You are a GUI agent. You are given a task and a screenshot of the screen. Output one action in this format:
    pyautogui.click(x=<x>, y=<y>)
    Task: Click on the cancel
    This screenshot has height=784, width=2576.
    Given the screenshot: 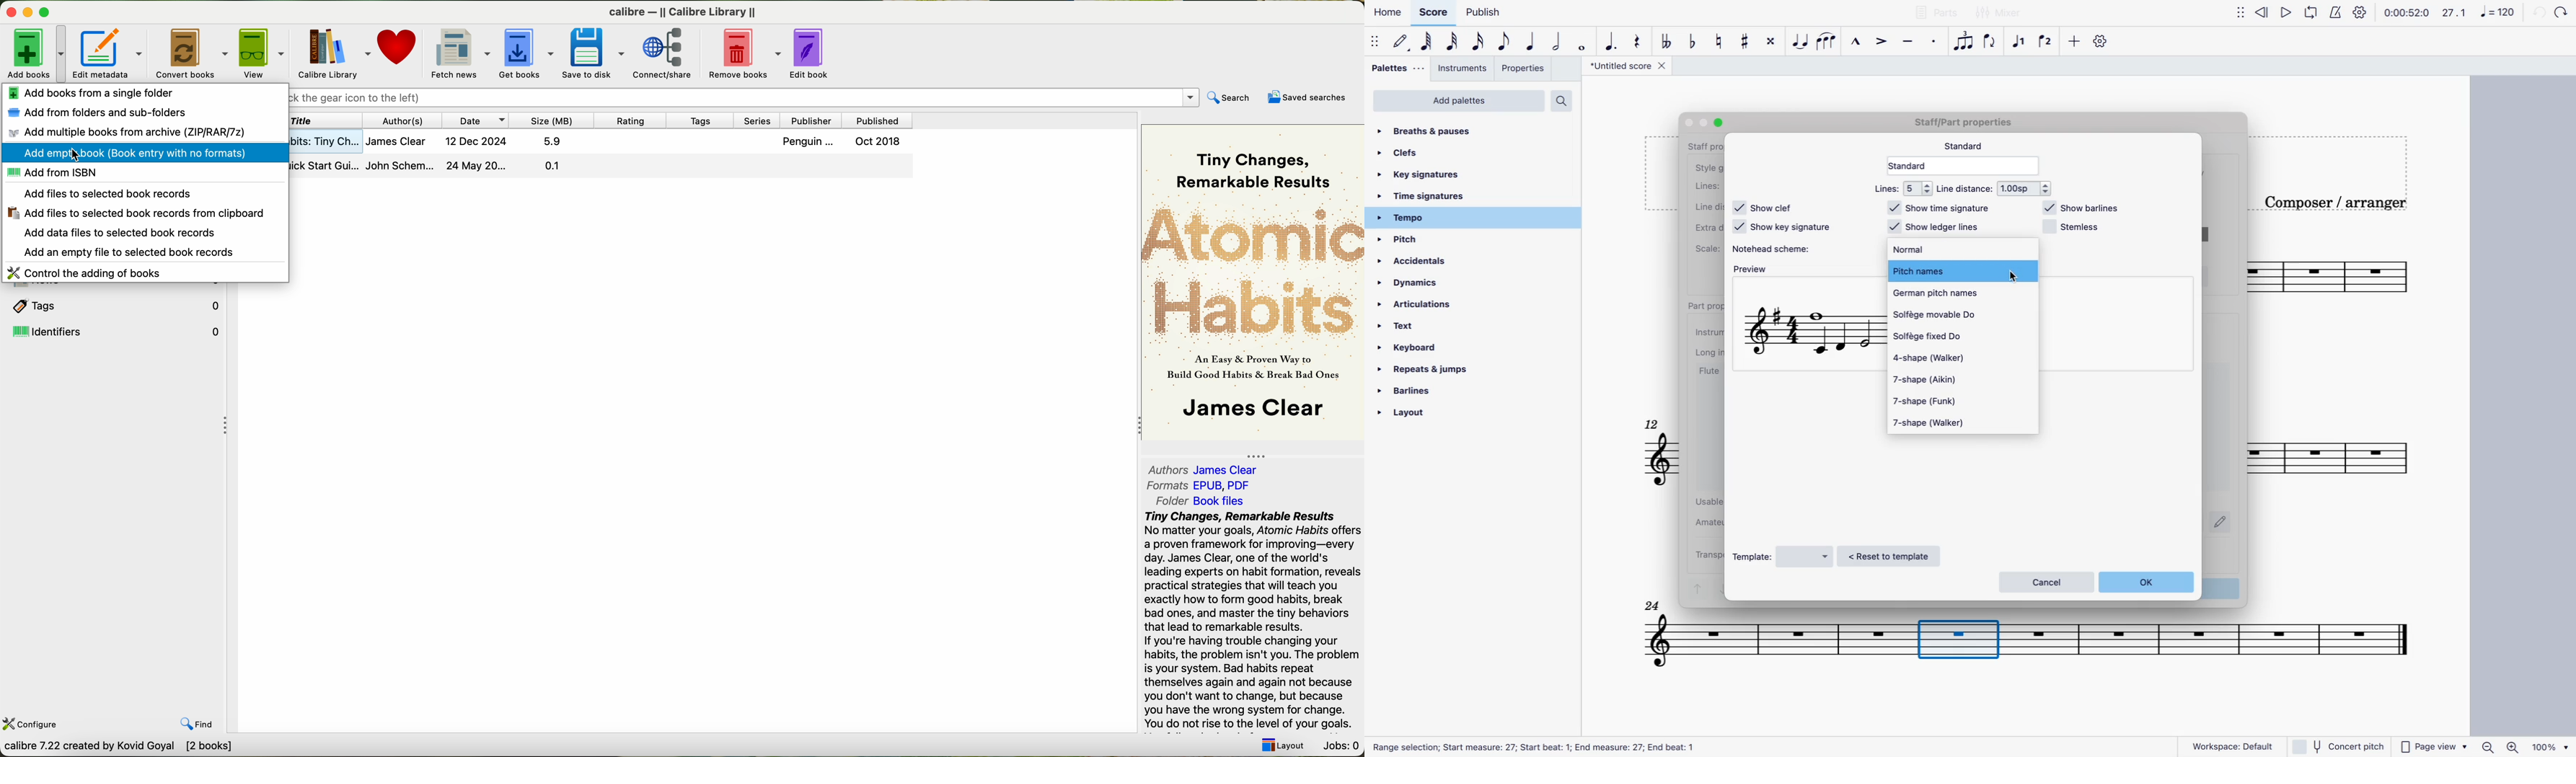 What is the action you would take?
    pyautogui.click(x=2045, y=581)
    